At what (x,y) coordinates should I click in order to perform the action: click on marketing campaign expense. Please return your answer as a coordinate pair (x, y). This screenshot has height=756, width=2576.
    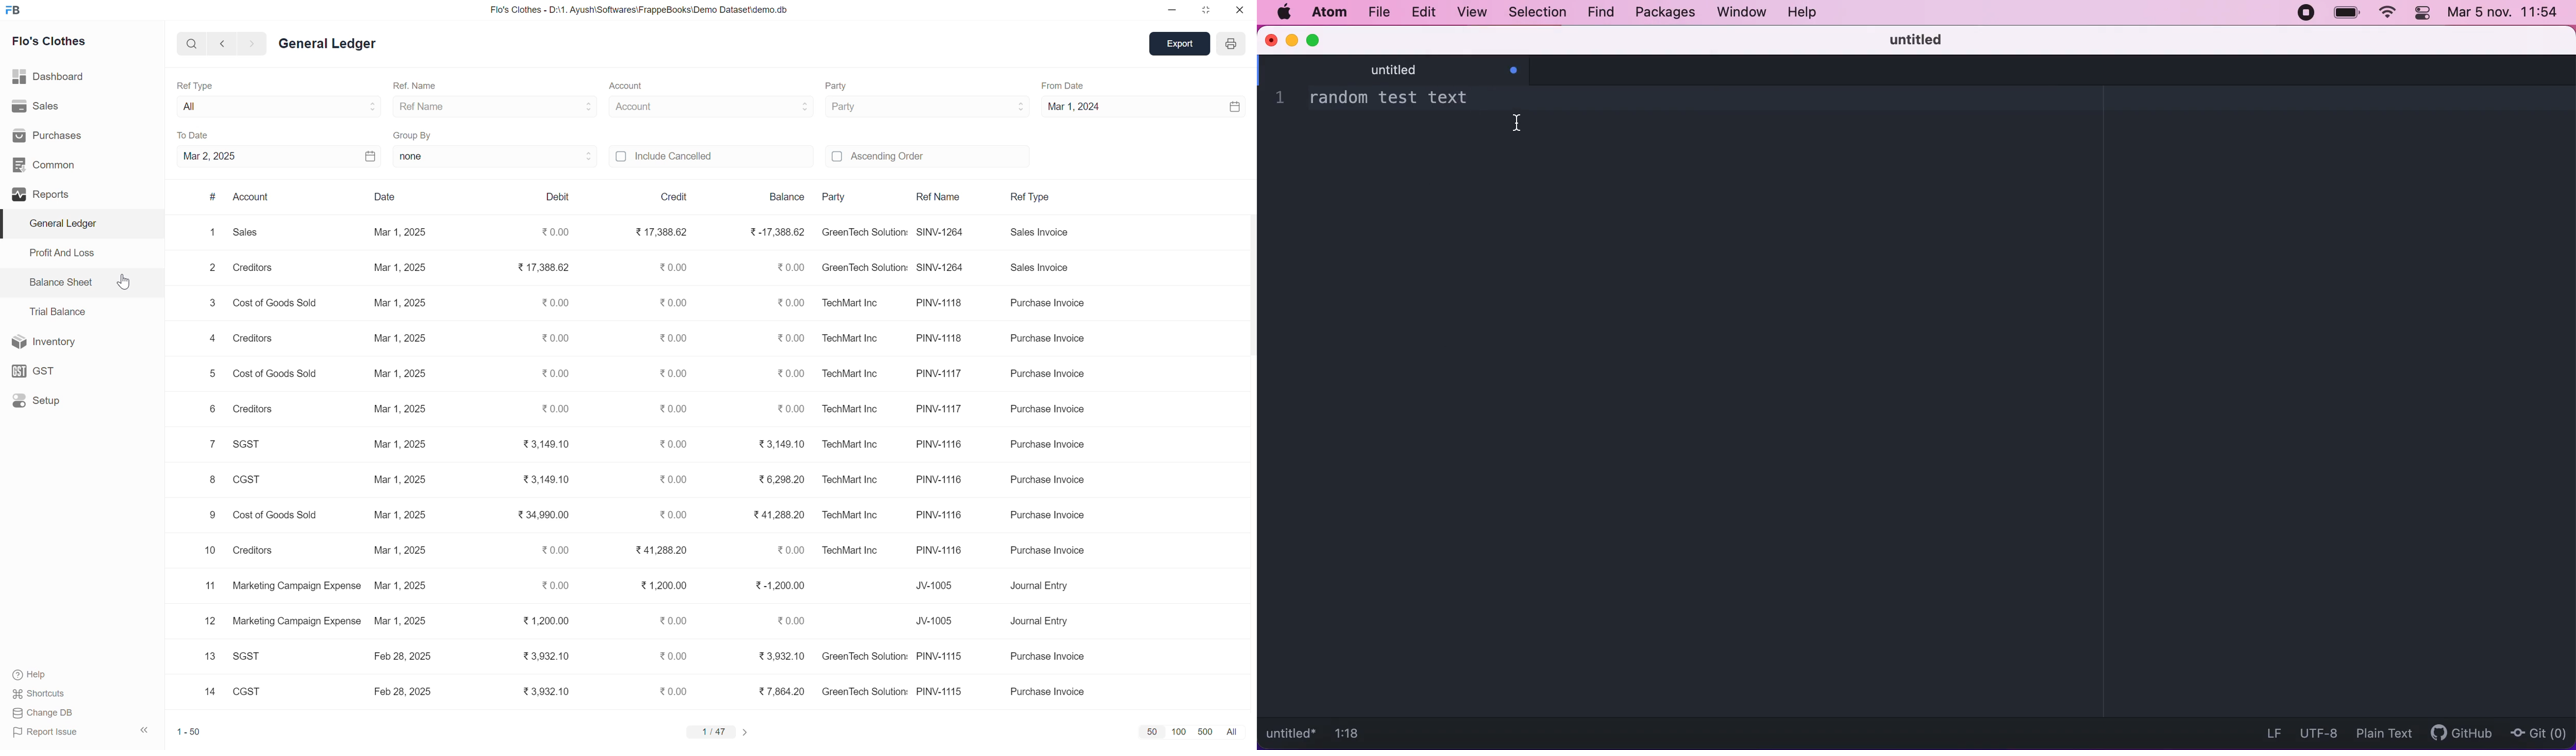
    Looking at the image, I should click on (294, 621).